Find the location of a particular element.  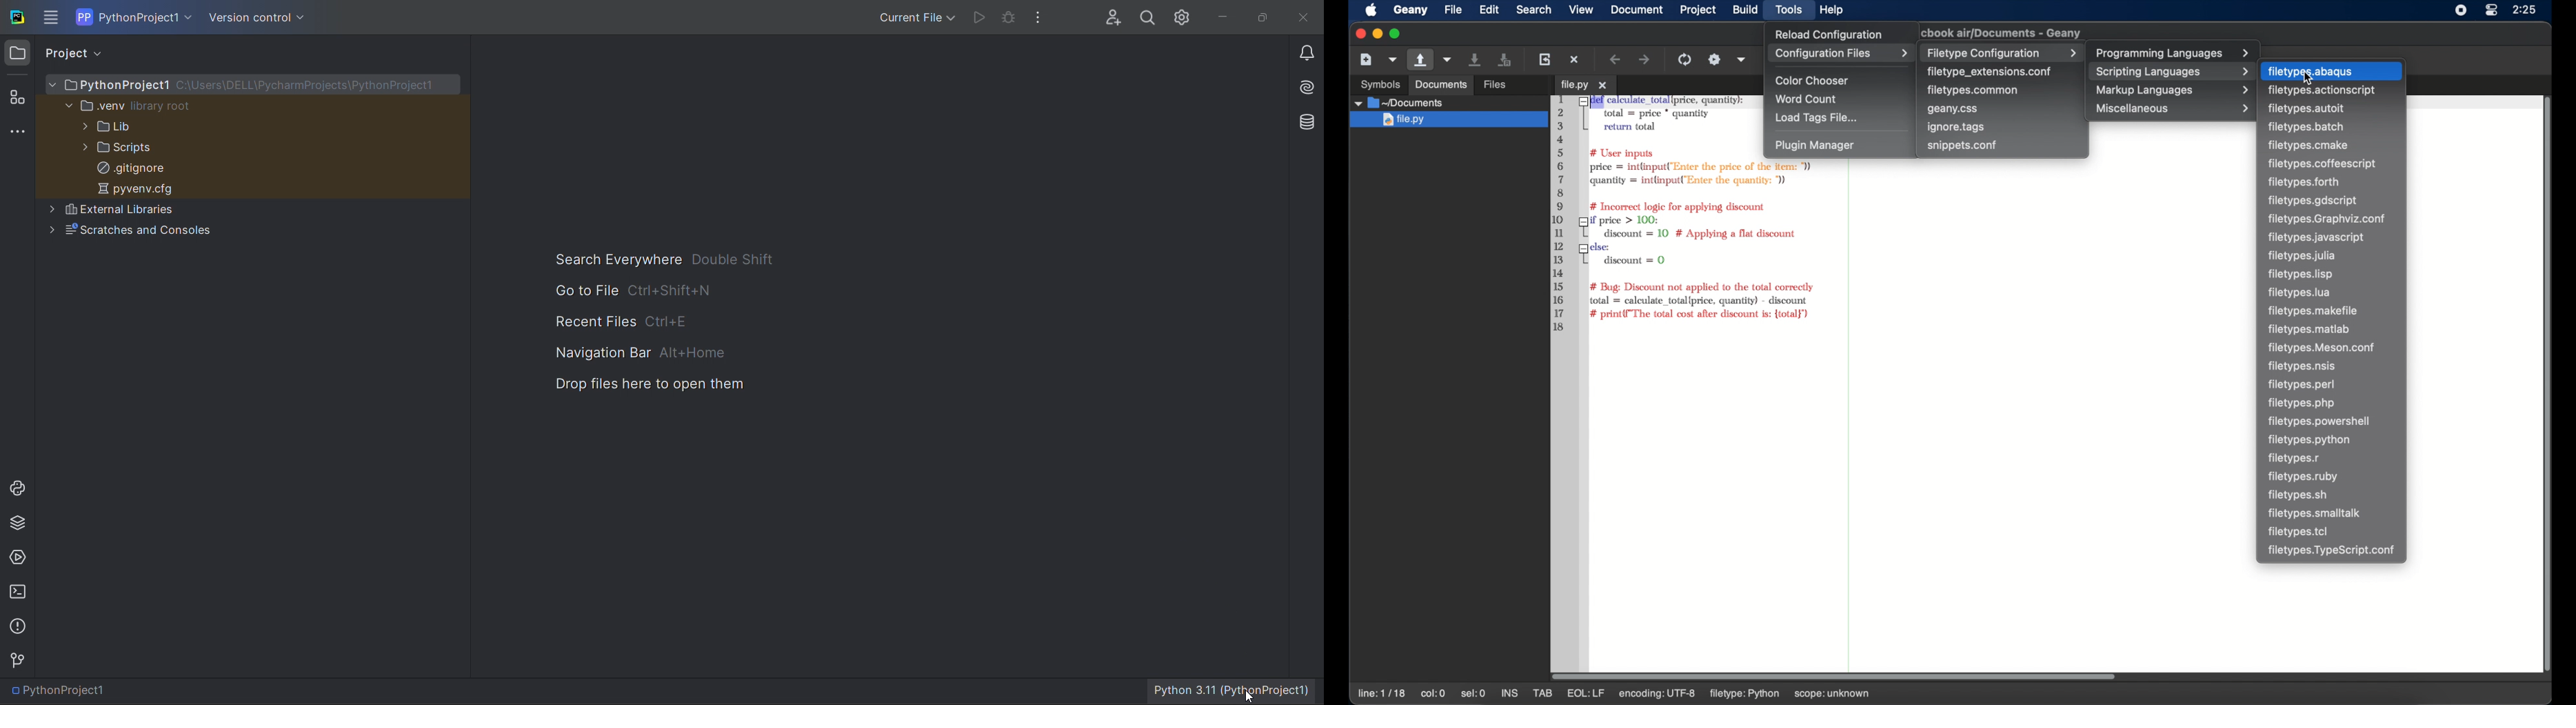

encoding: utf-8 is located at coordinates (1696, 693).